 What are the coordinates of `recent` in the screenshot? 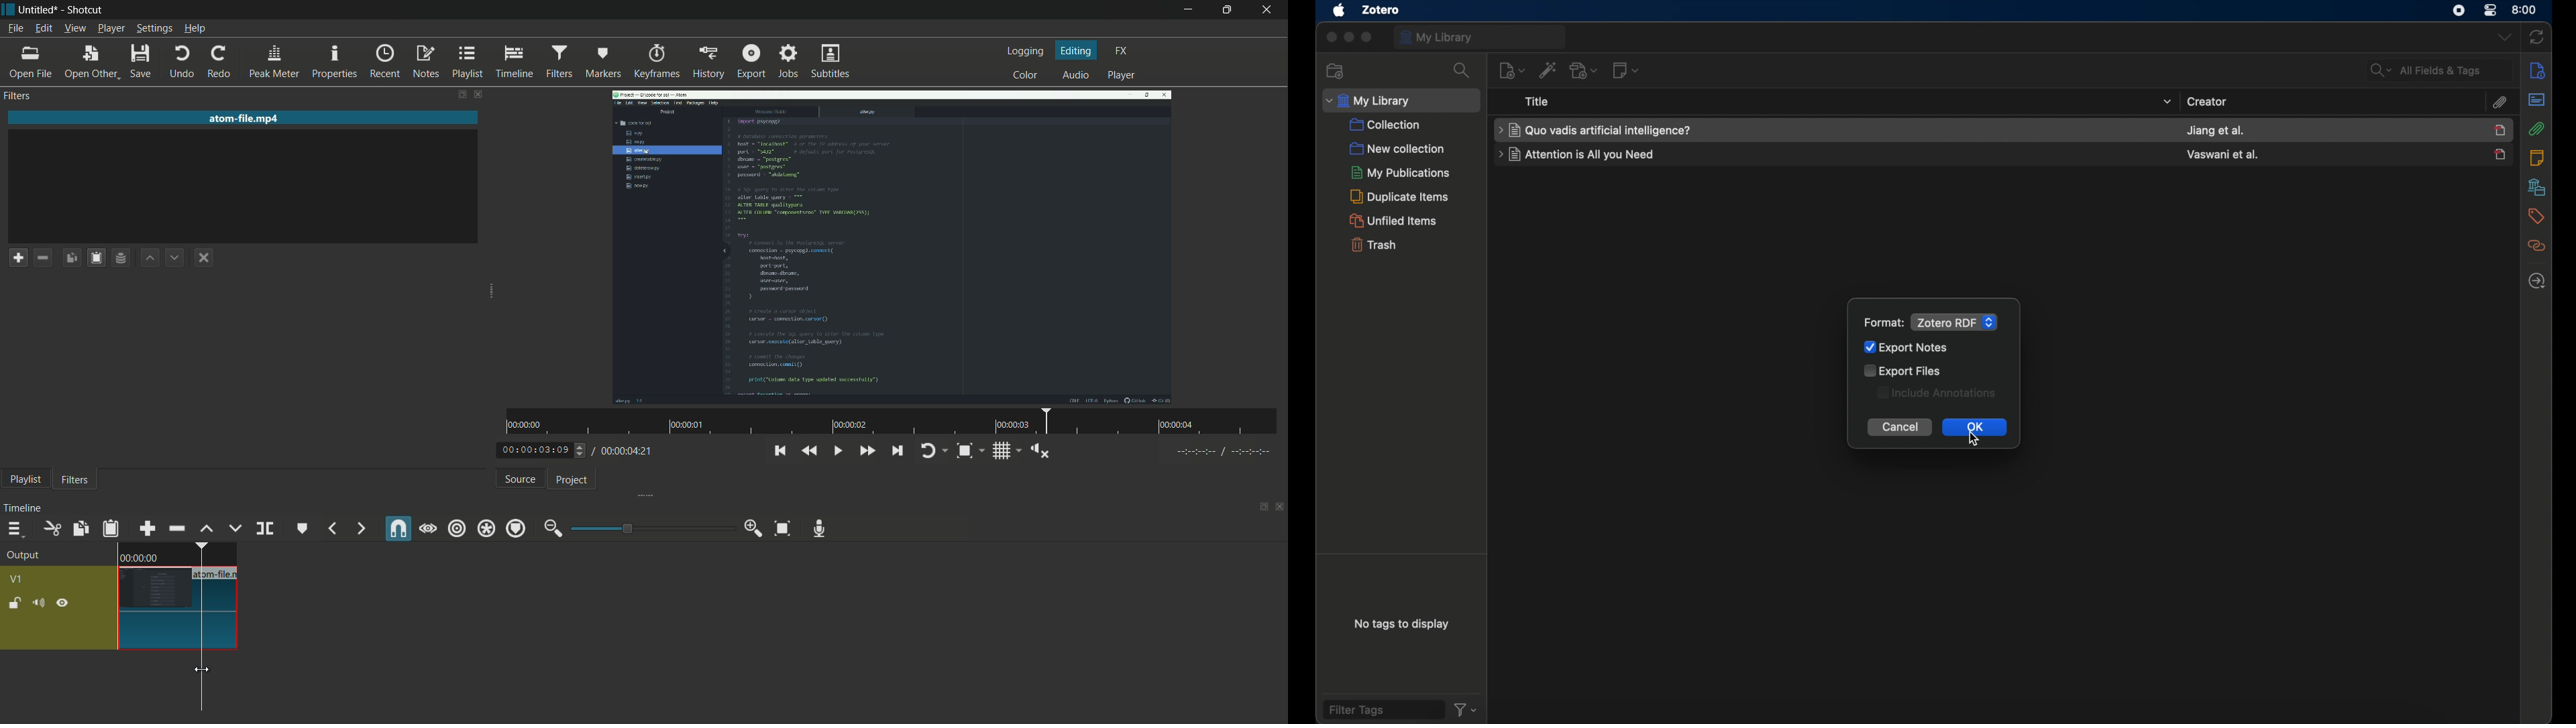 It's located at (384, 61).